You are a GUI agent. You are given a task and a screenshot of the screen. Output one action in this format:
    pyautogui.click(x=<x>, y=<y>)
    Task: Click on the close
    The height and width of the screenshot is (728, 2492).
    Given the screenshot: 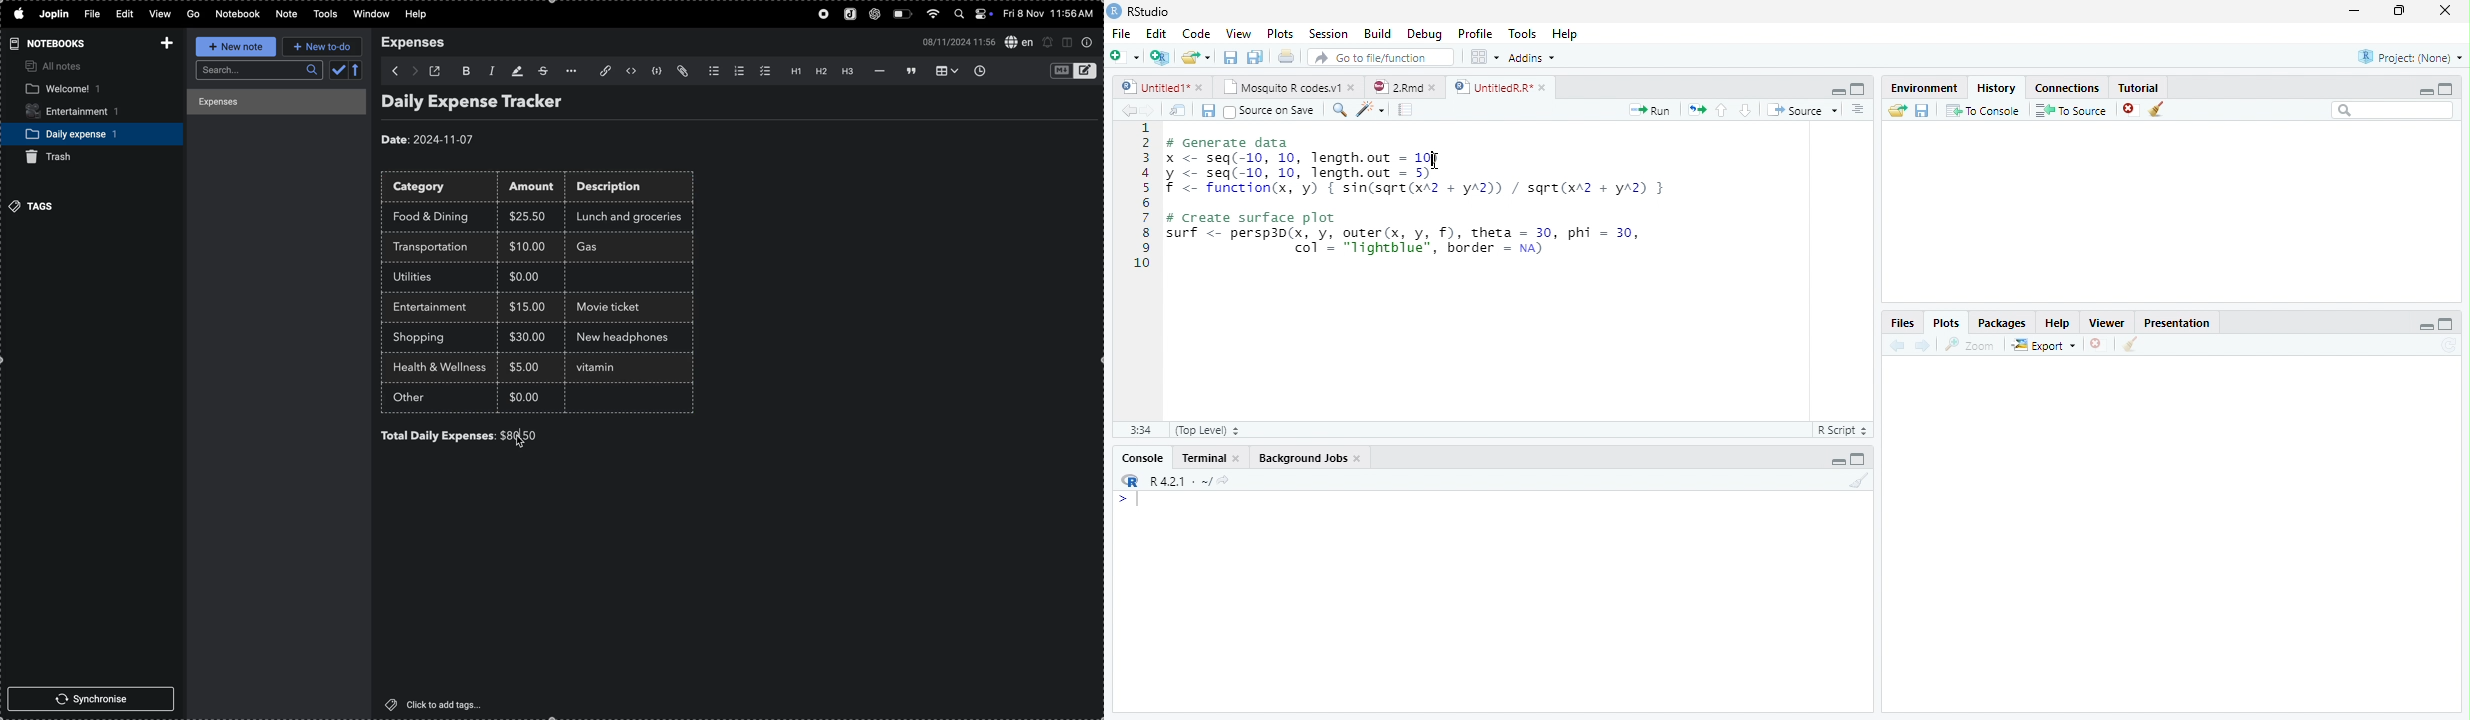 What is the action you would take?
    pyautogui.click(x=2445, y=10)
    